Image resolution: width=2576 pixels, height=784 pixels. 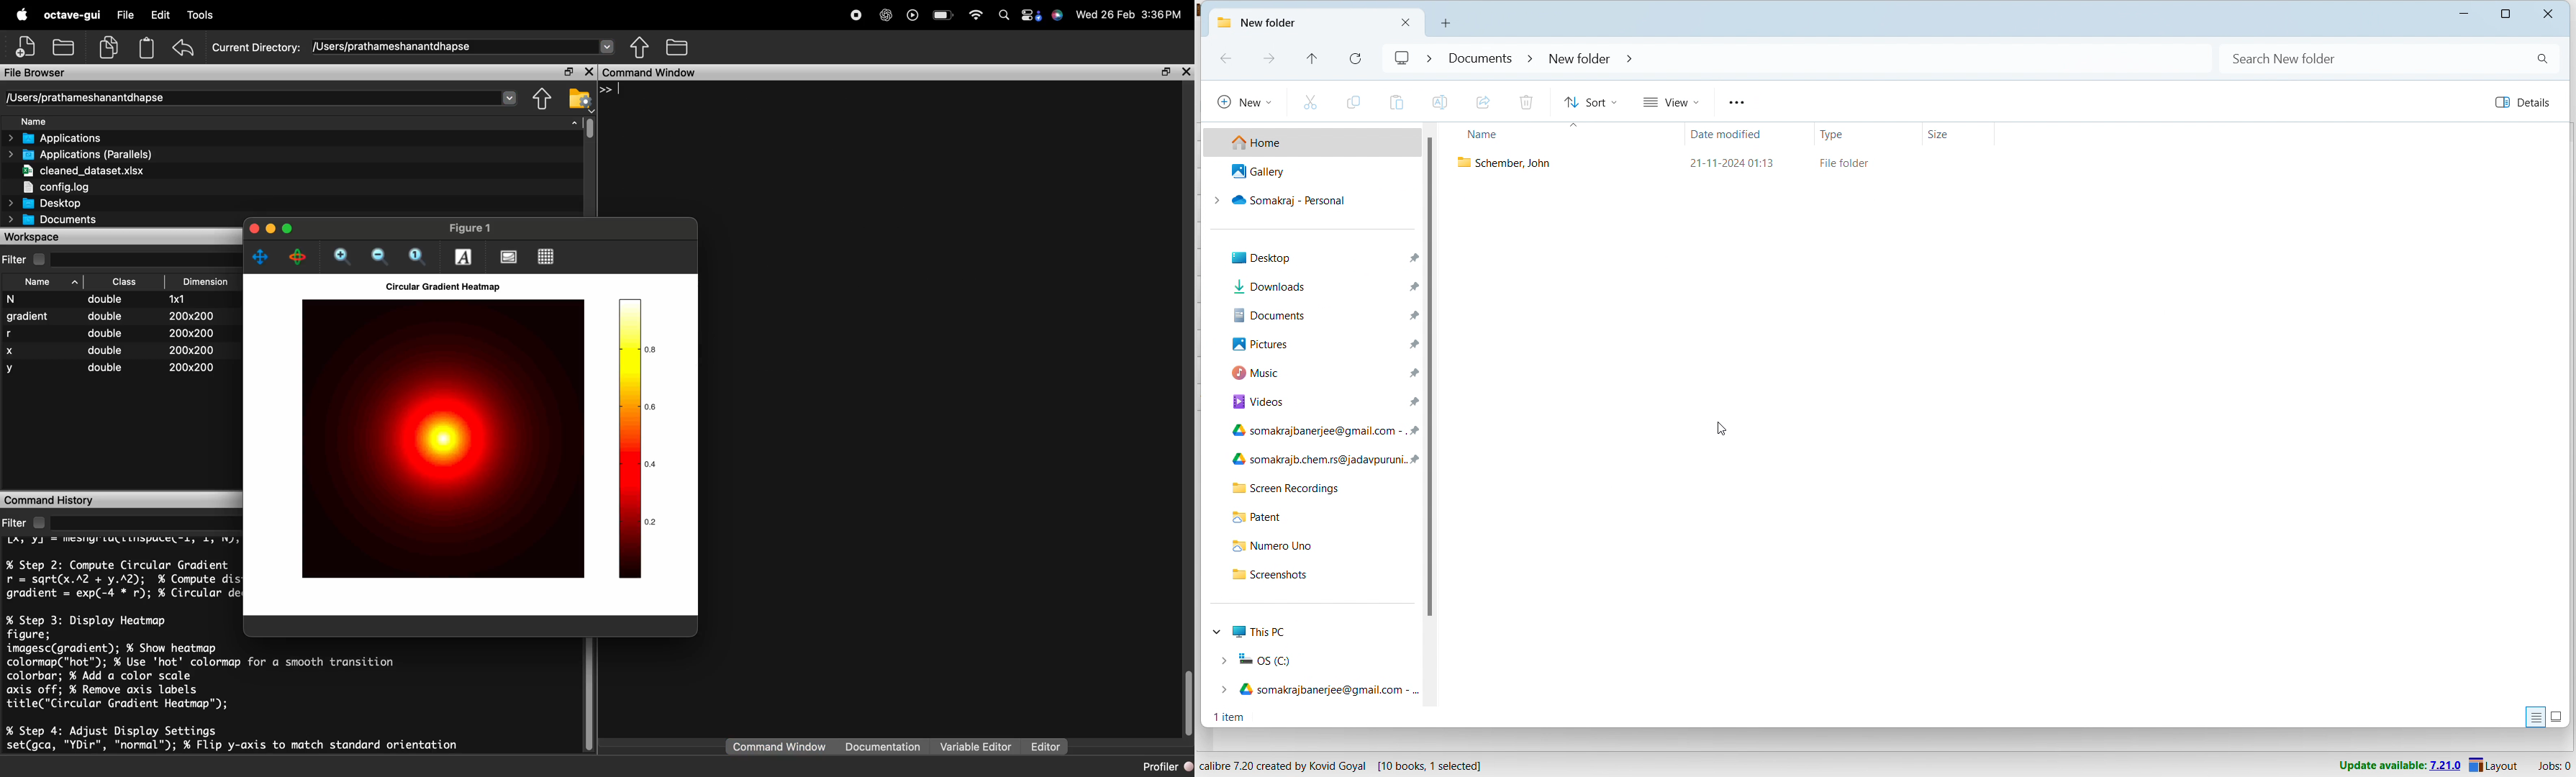 What do you see at coordinates (190, 349) in the screenshot?
I see `200x200` at bounding box center [190, 349].